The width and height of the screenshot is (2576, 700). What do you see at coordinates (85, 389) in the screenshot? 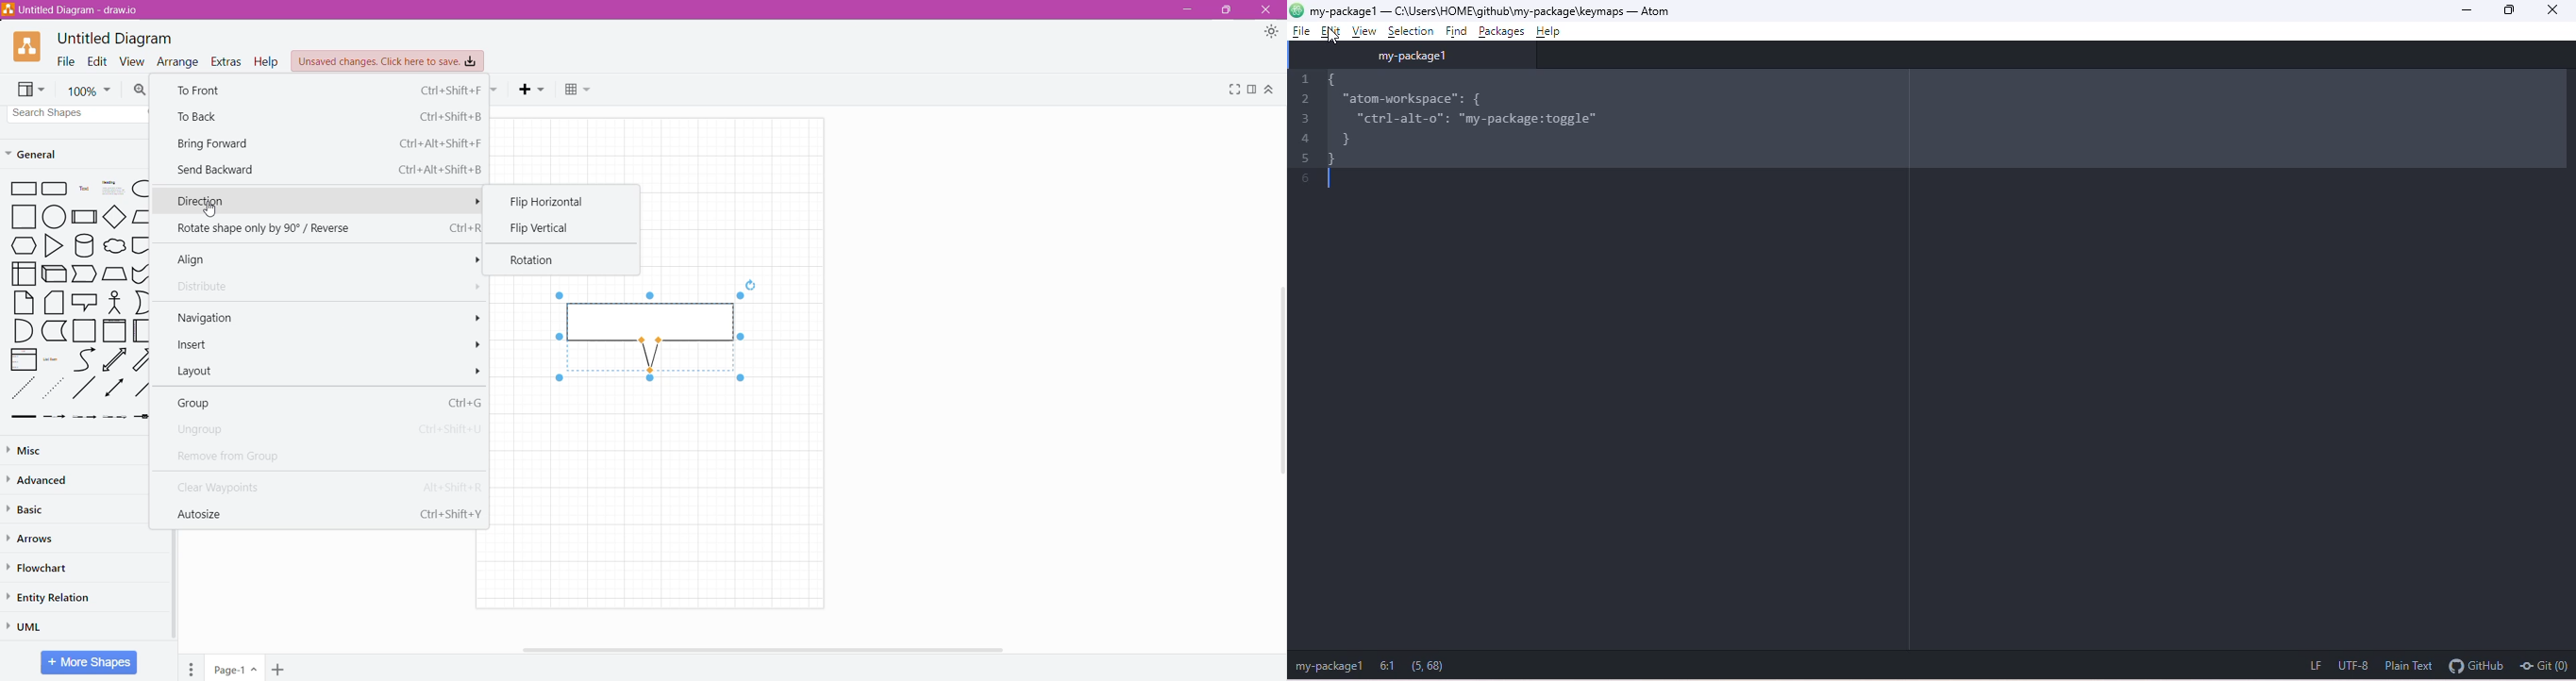
I see `diagonal line` at bounding box center [85, 389].